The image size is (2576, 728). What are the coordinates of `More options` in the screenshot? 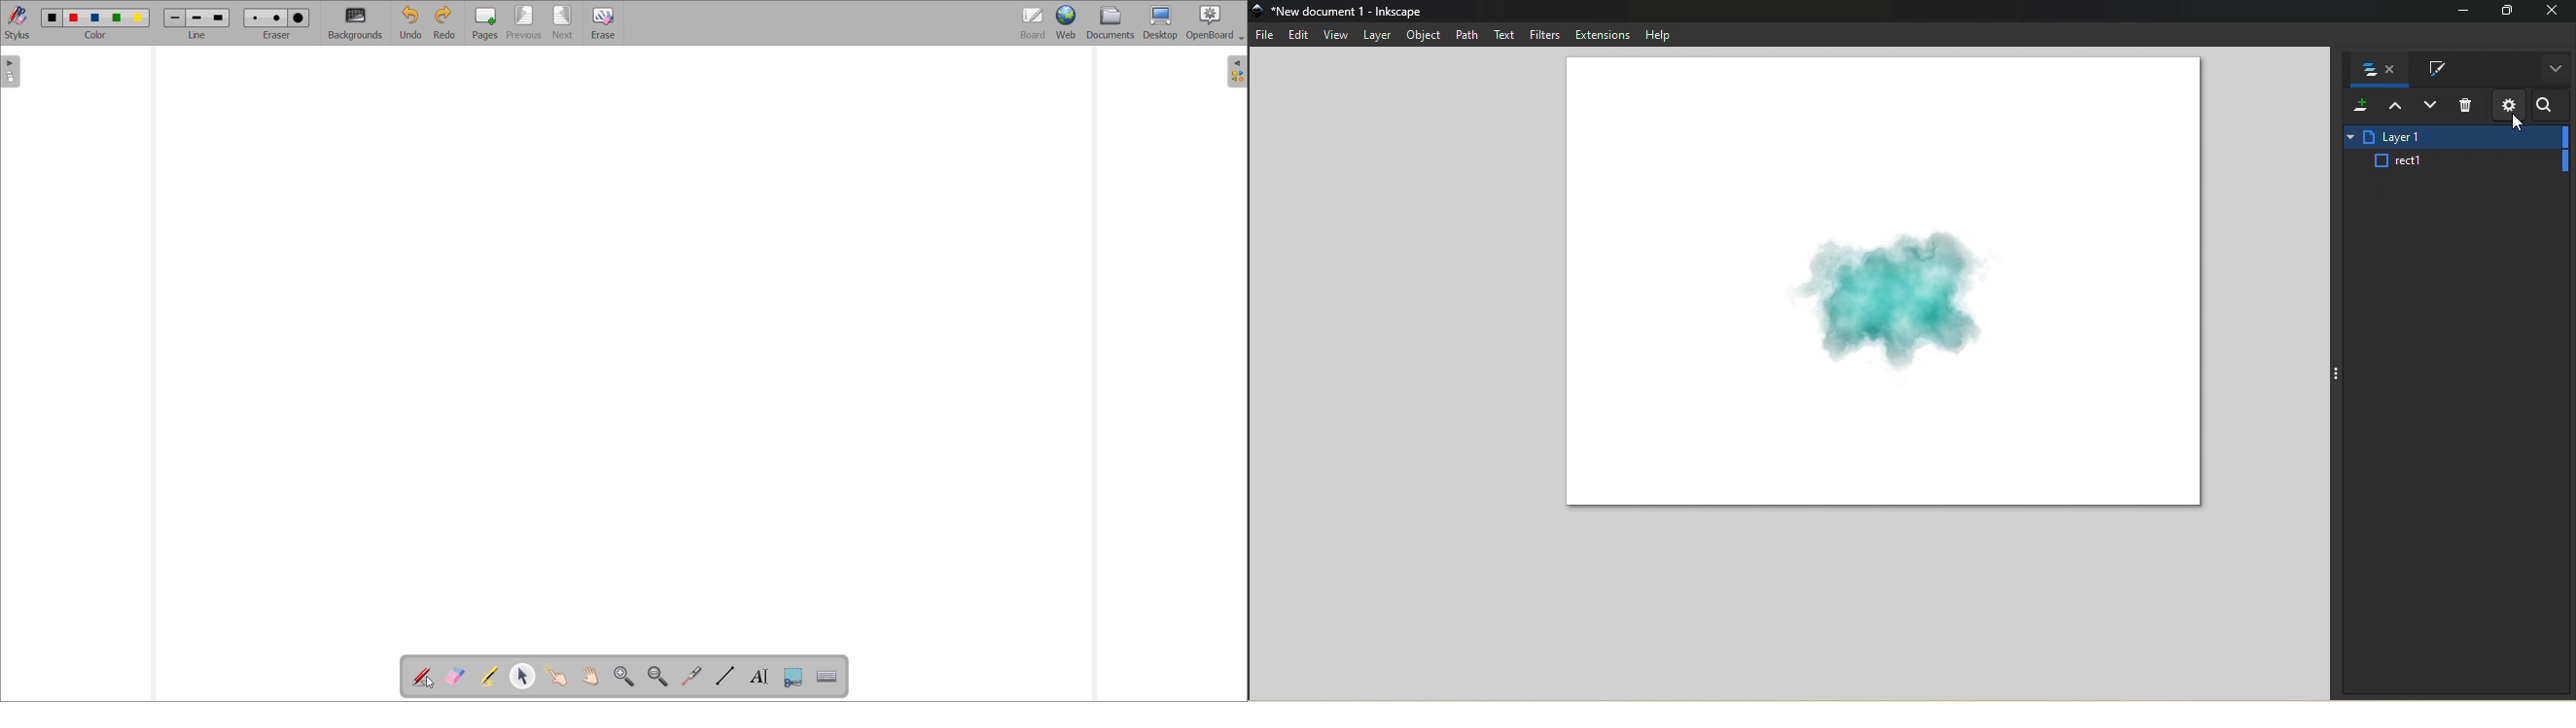 It's located at (2554, 71).